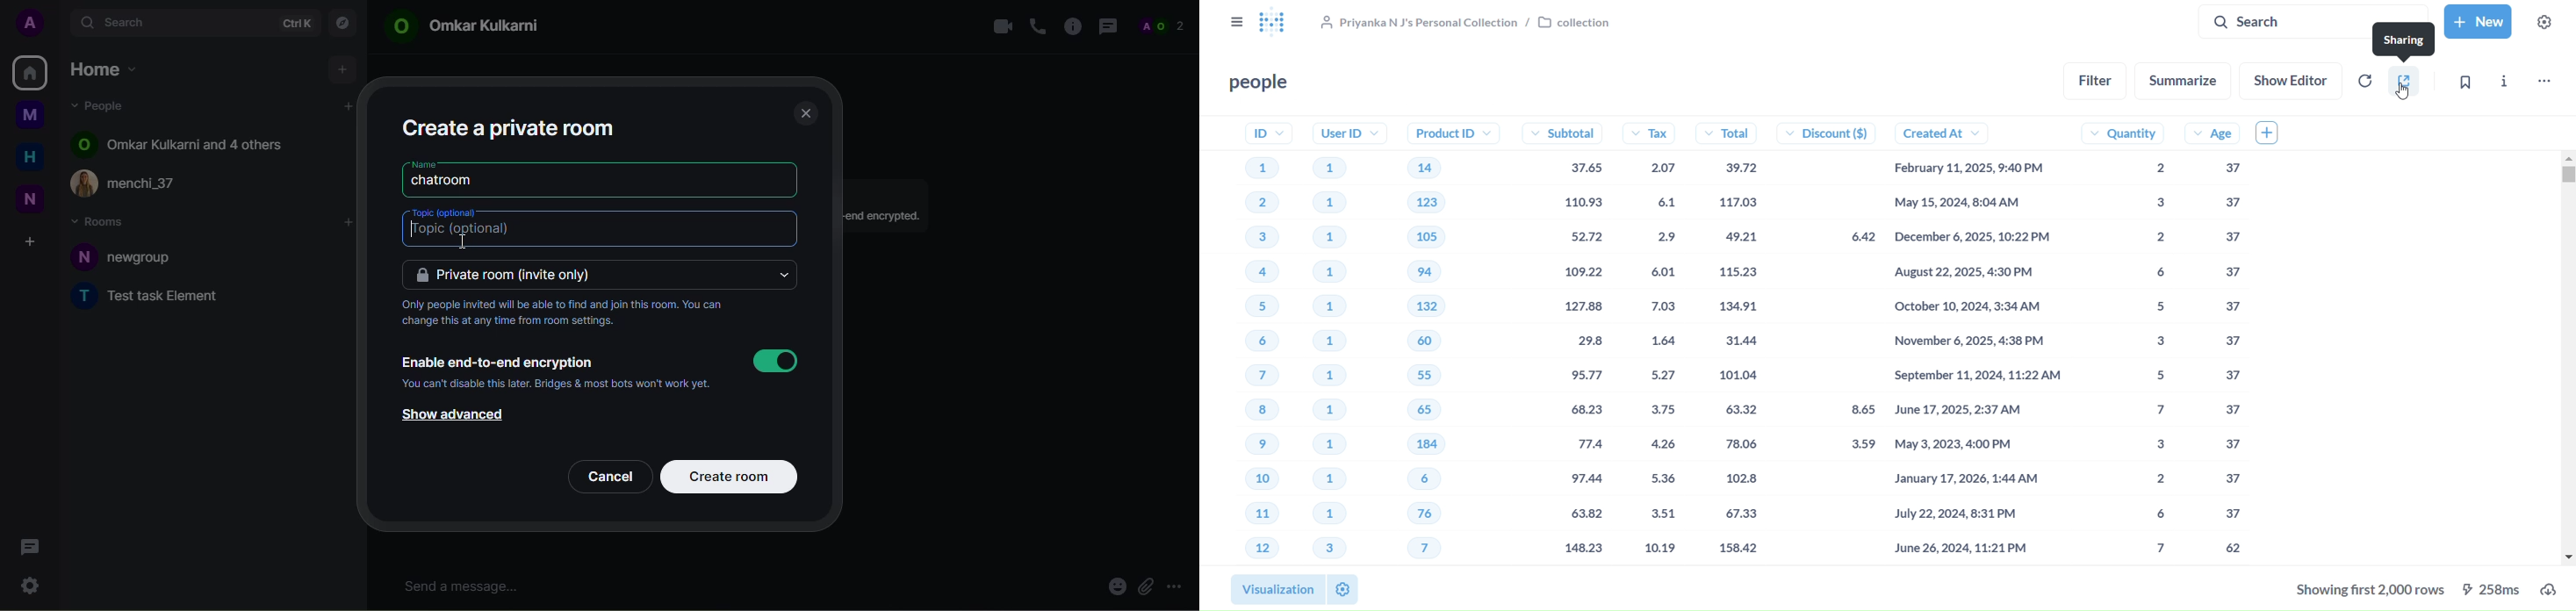 This screenshot has height=616, width=2576. I want to click on attach, so click(1145, 587).